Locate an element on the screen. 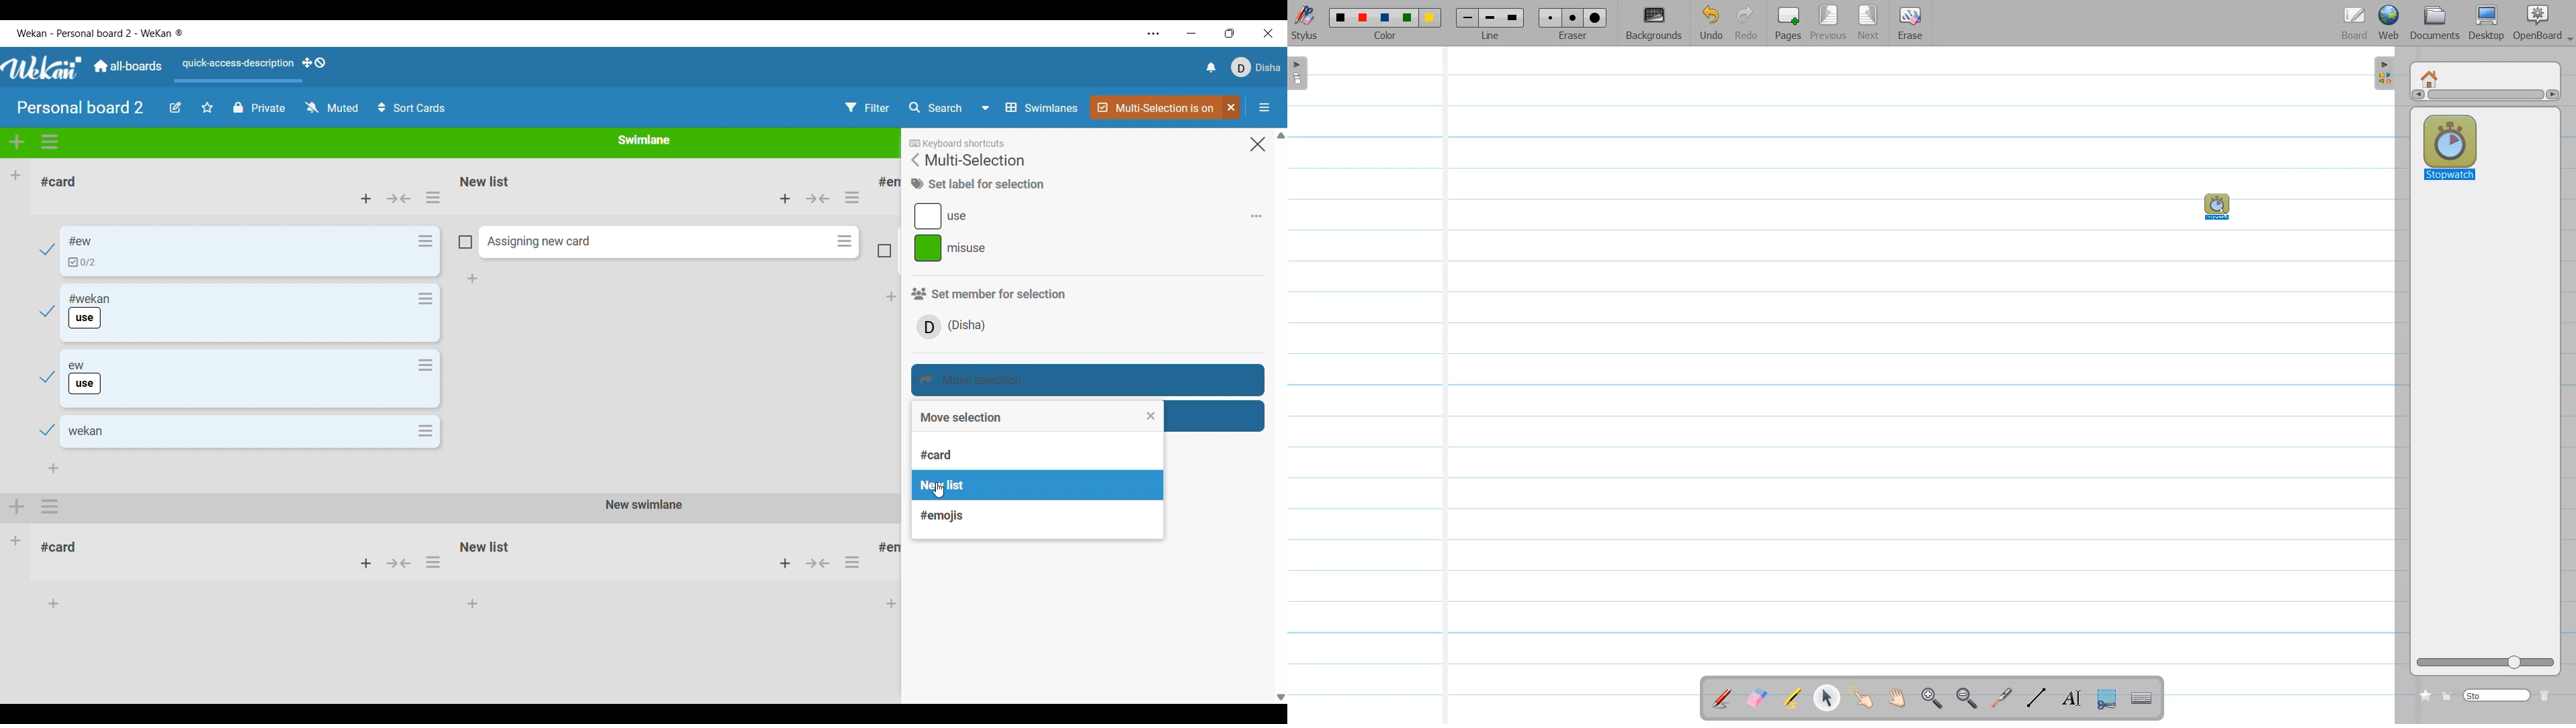  Watch options is located at coordinates (332, 107).